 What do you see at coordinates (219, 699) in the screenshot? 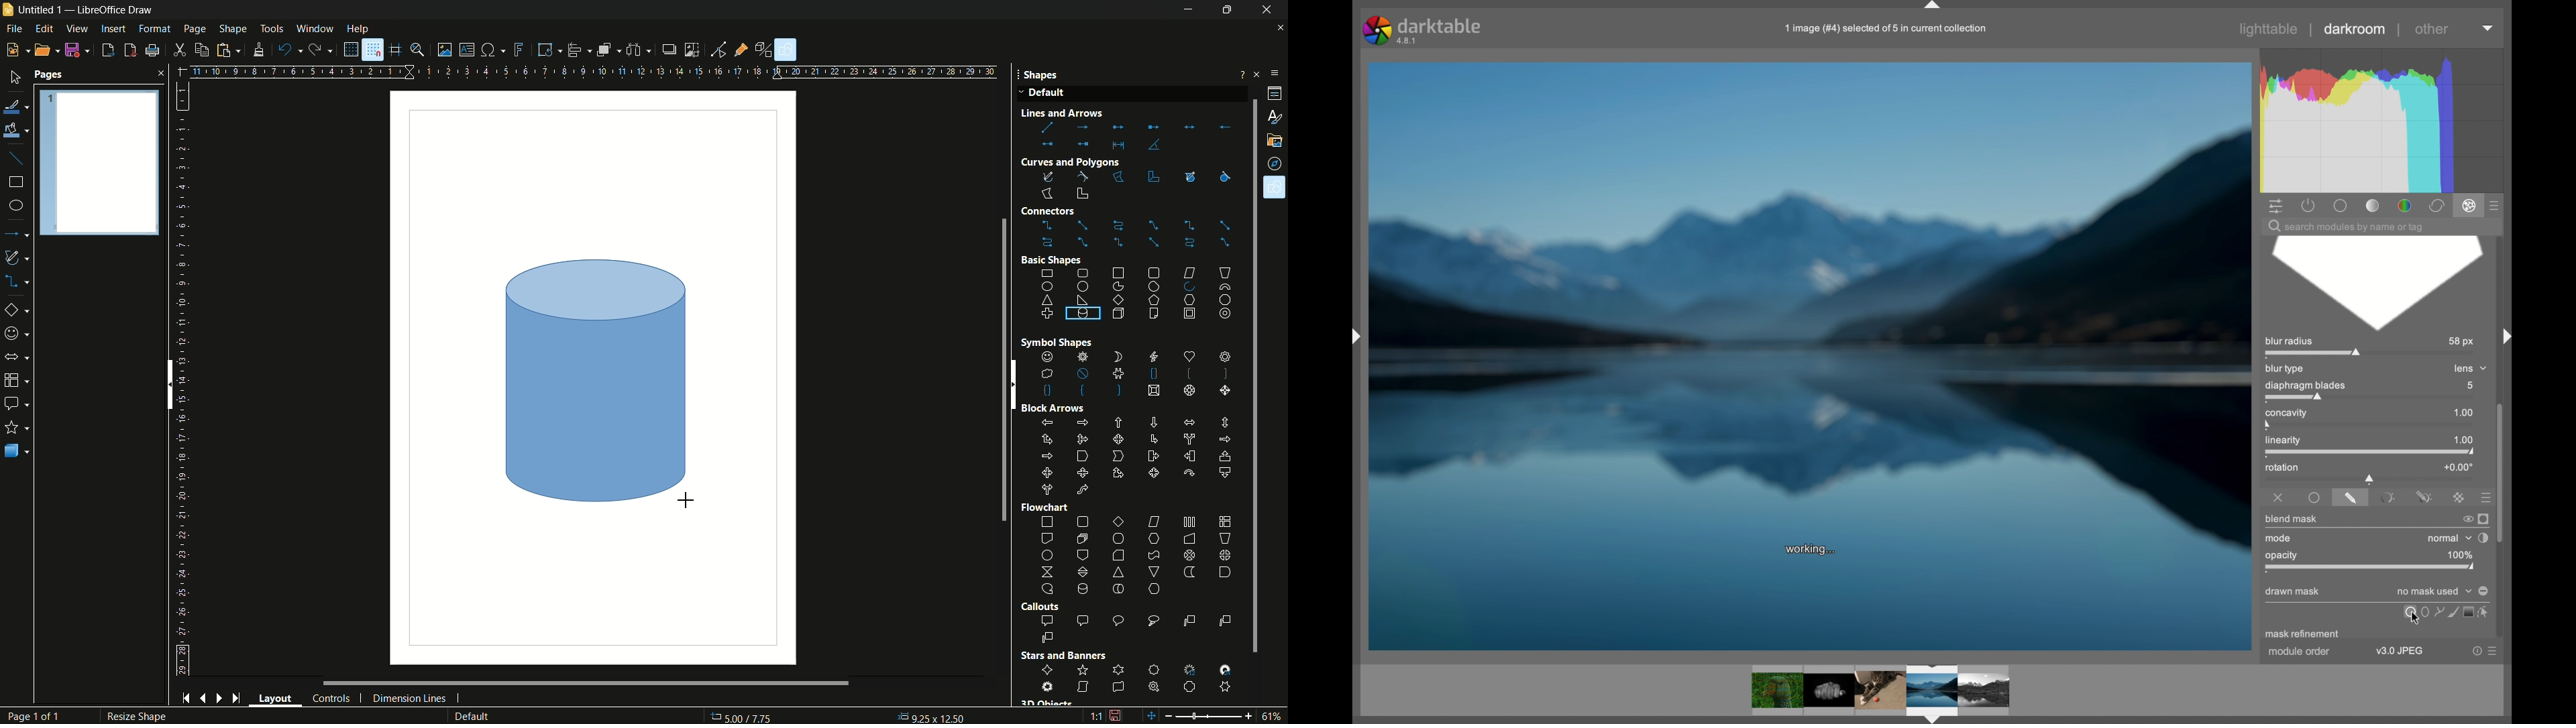
I see `next page` at bounding box center [219, 699].